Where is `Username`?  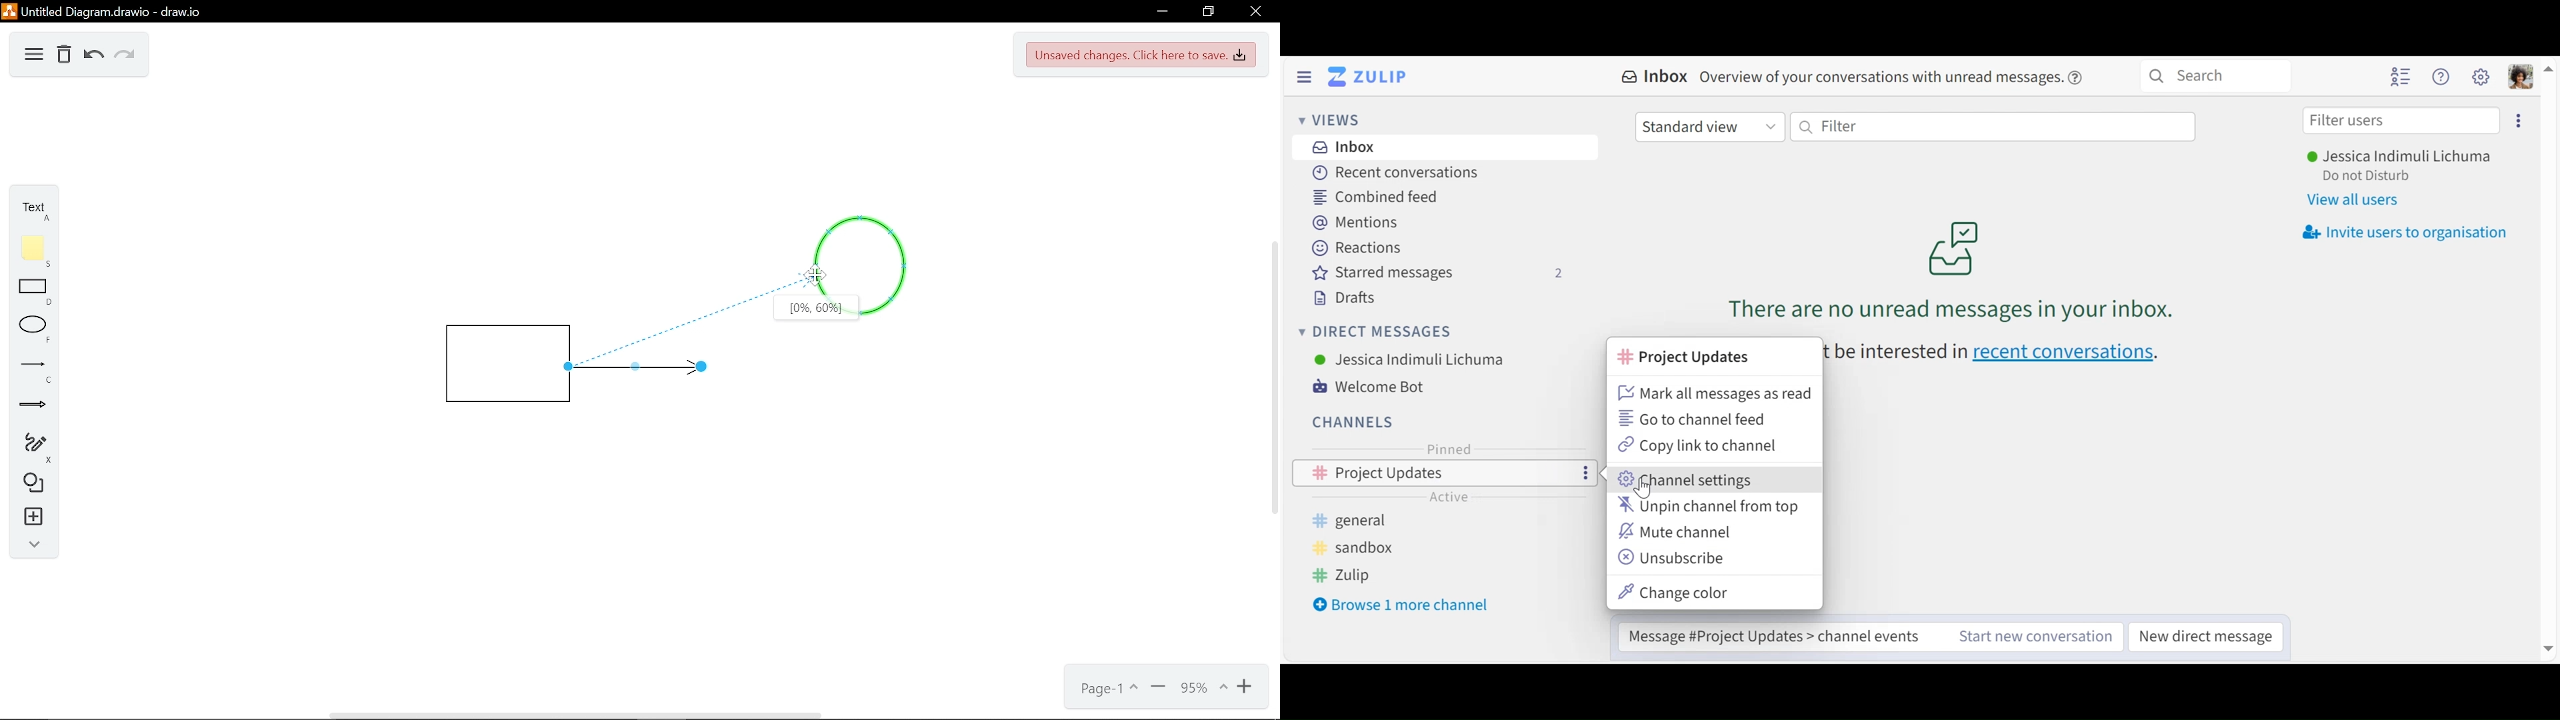 Username is located at coordinates (2397, 158).